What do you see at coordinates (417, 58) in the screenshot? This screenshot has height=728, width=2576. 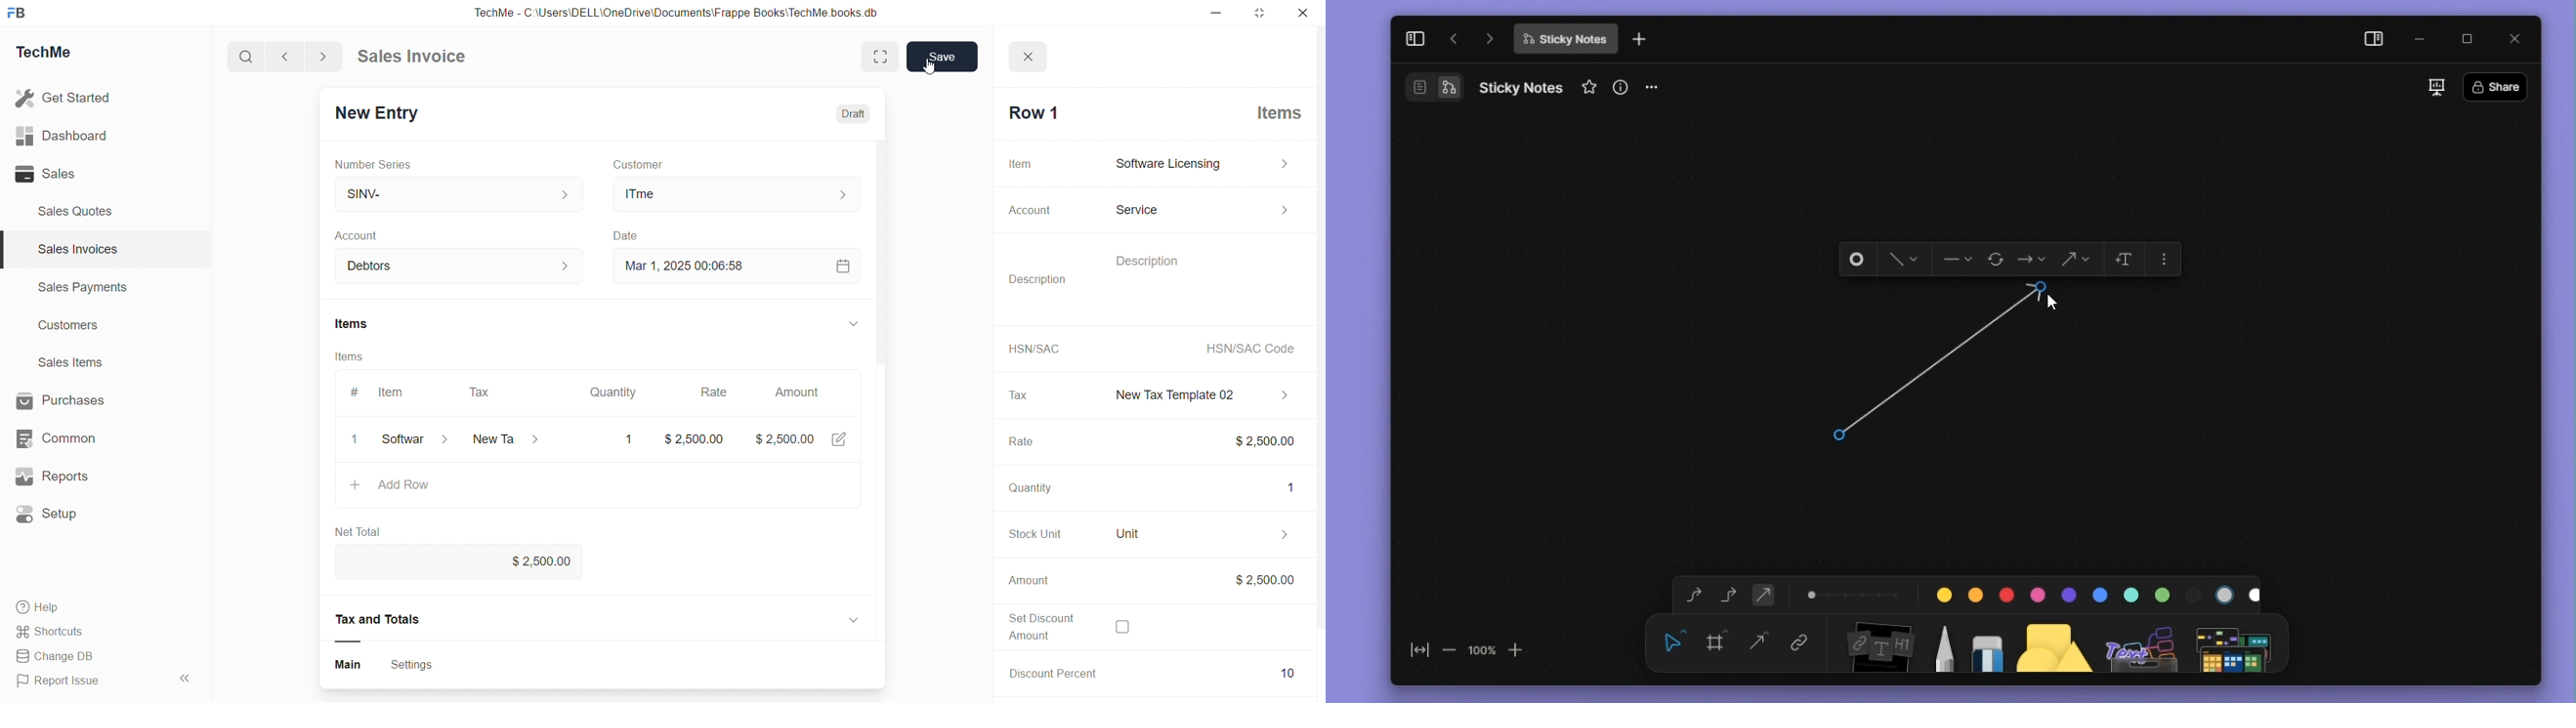 I see `Sales Invoice` at bounding box center [417, 58].